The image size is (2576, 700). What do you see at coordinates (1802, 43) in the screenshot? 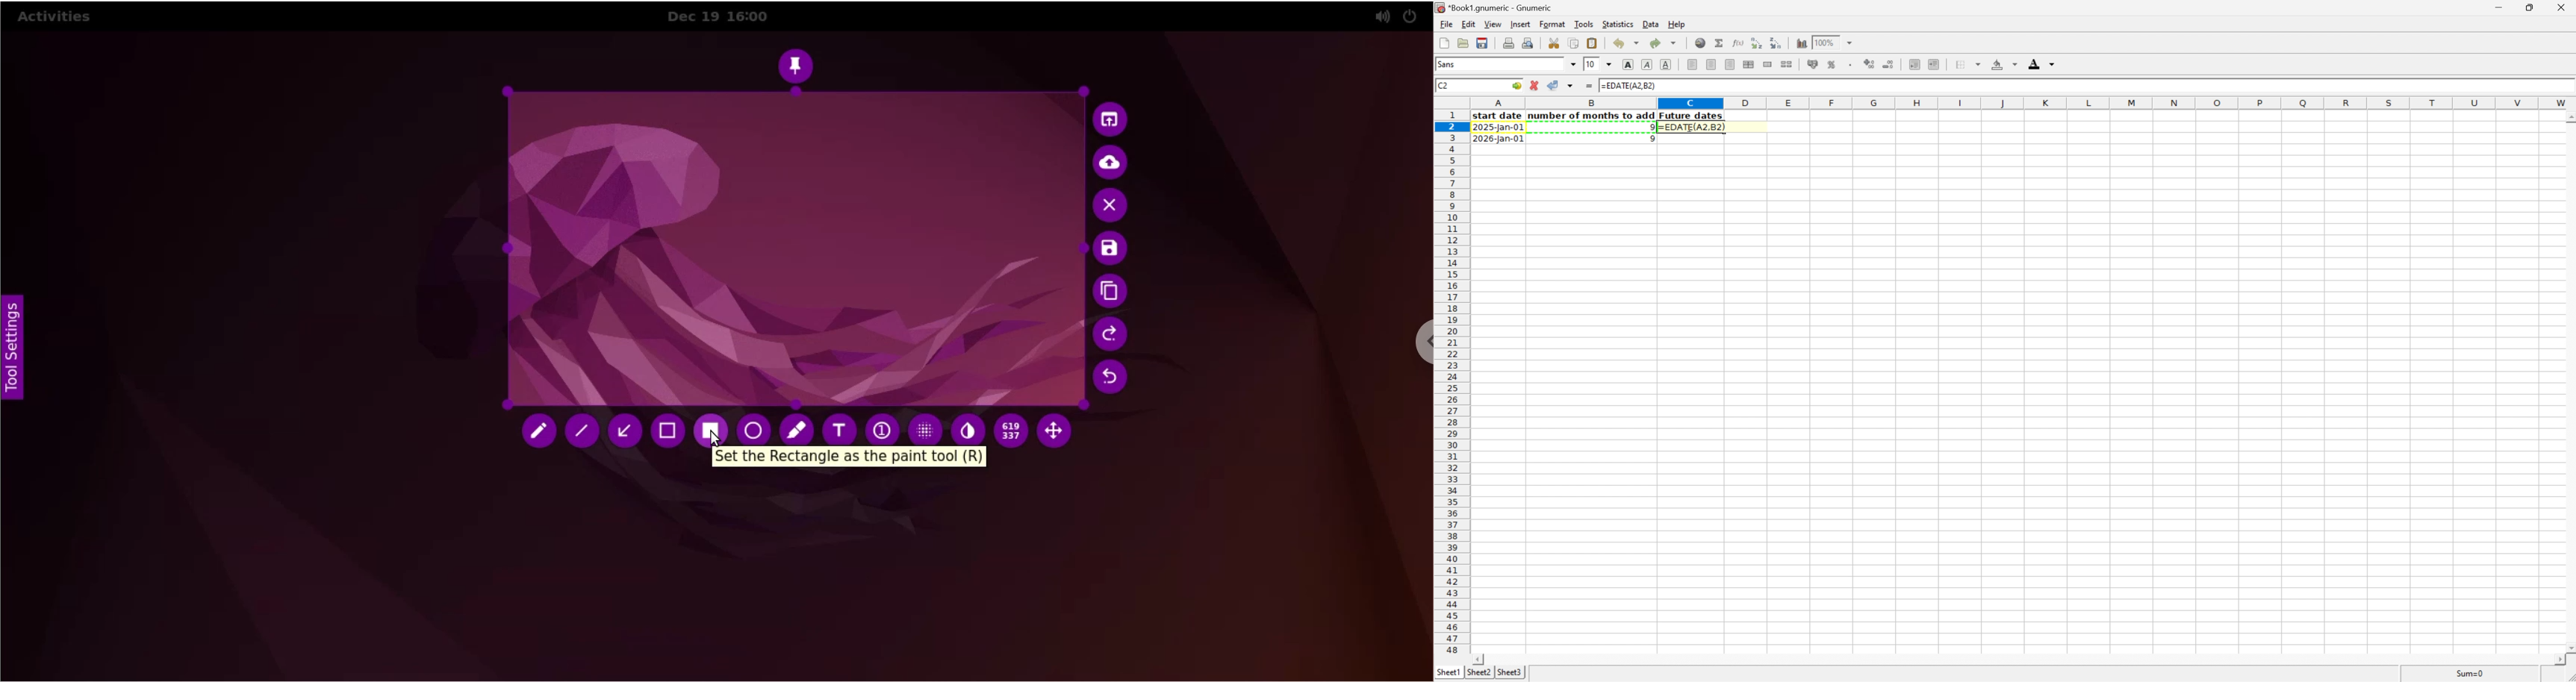
I see `Insert a chart` at bounding box center [1802, 43].